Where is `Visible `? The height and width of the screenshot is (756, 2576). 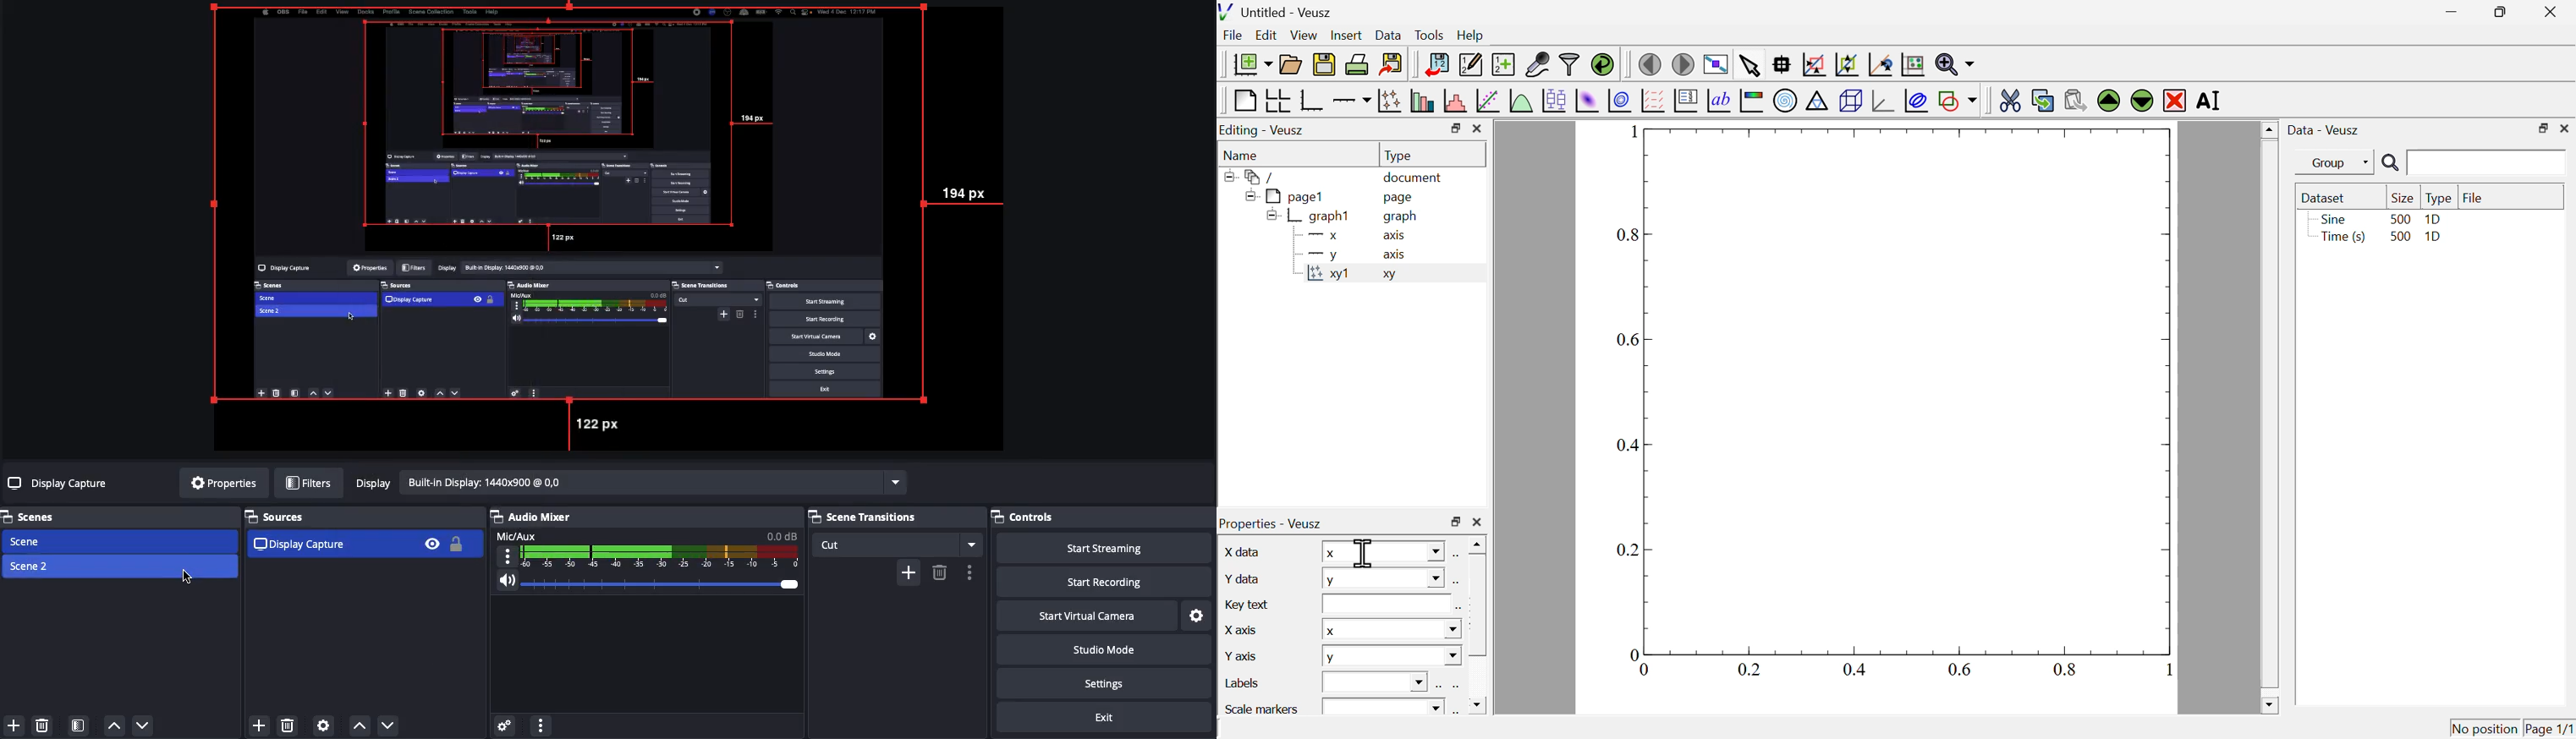
Visible  is located at coordinates (434, 543).